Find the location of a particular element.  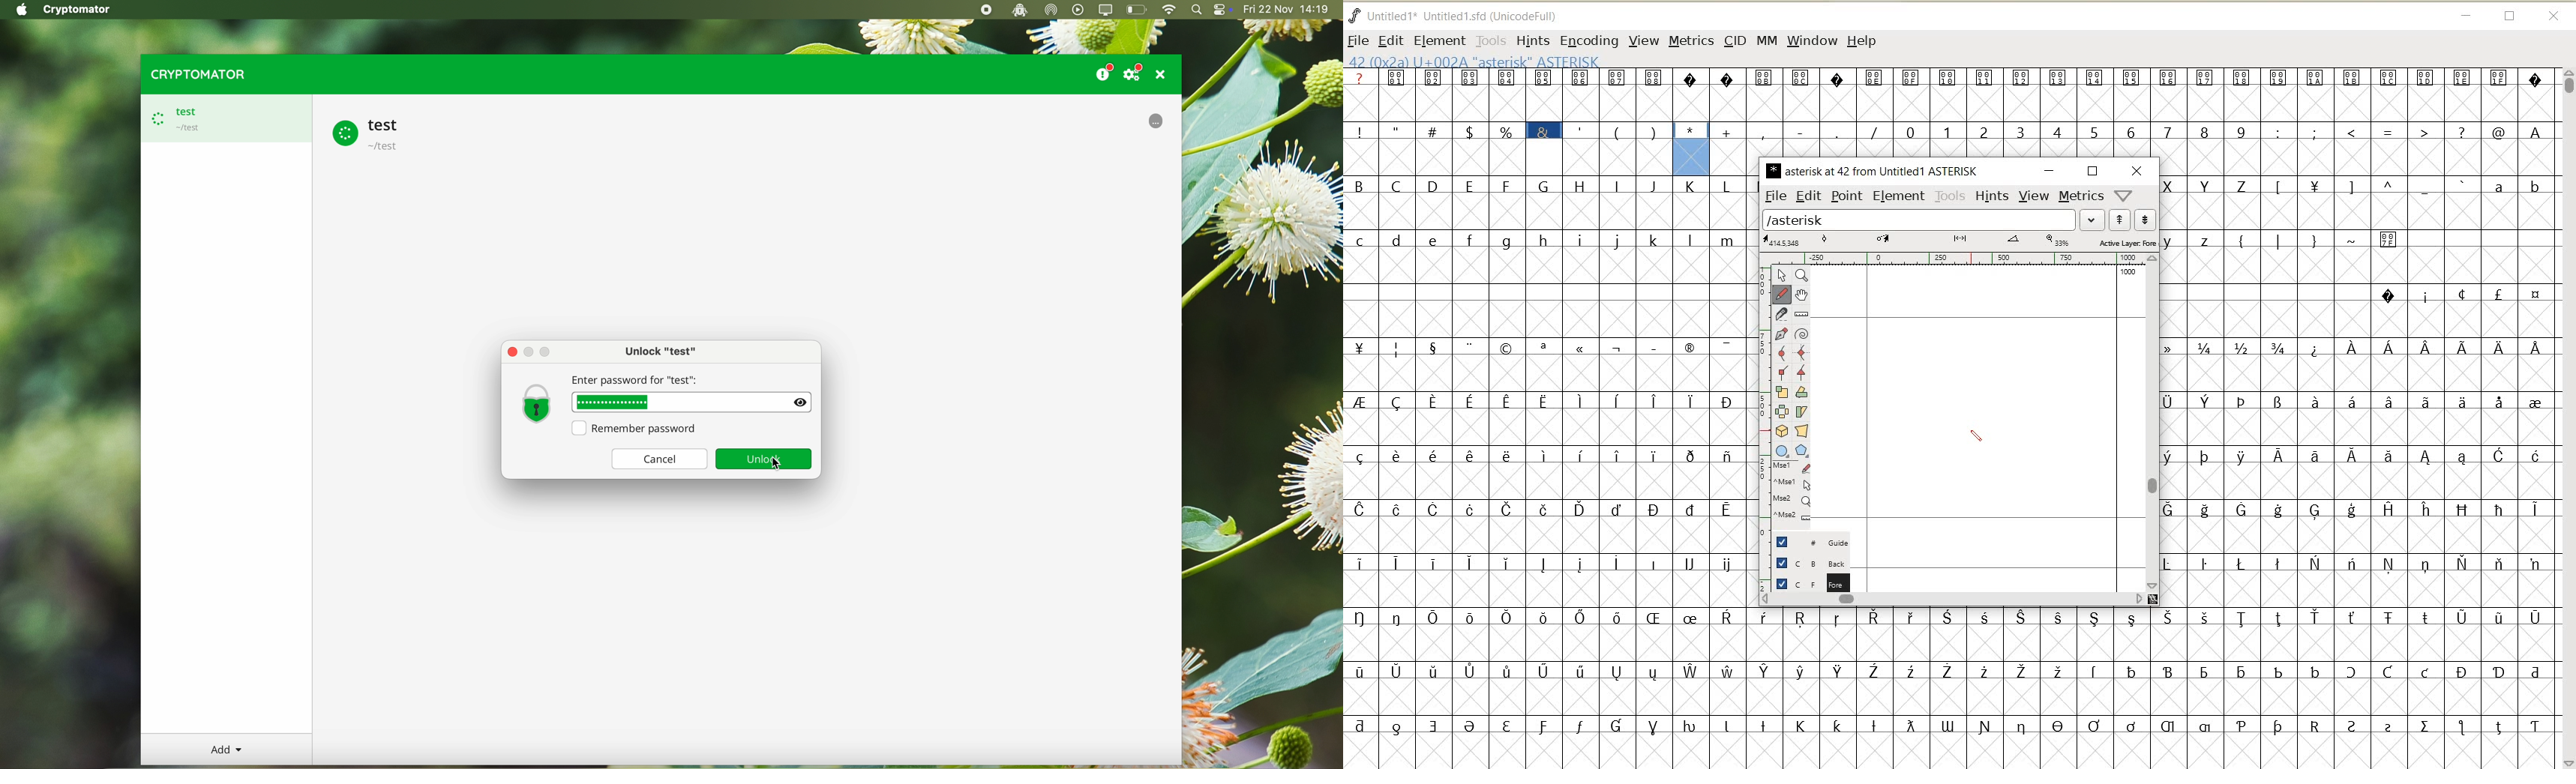

ACTIVE LAYER is located at coordinates (1960, 241).